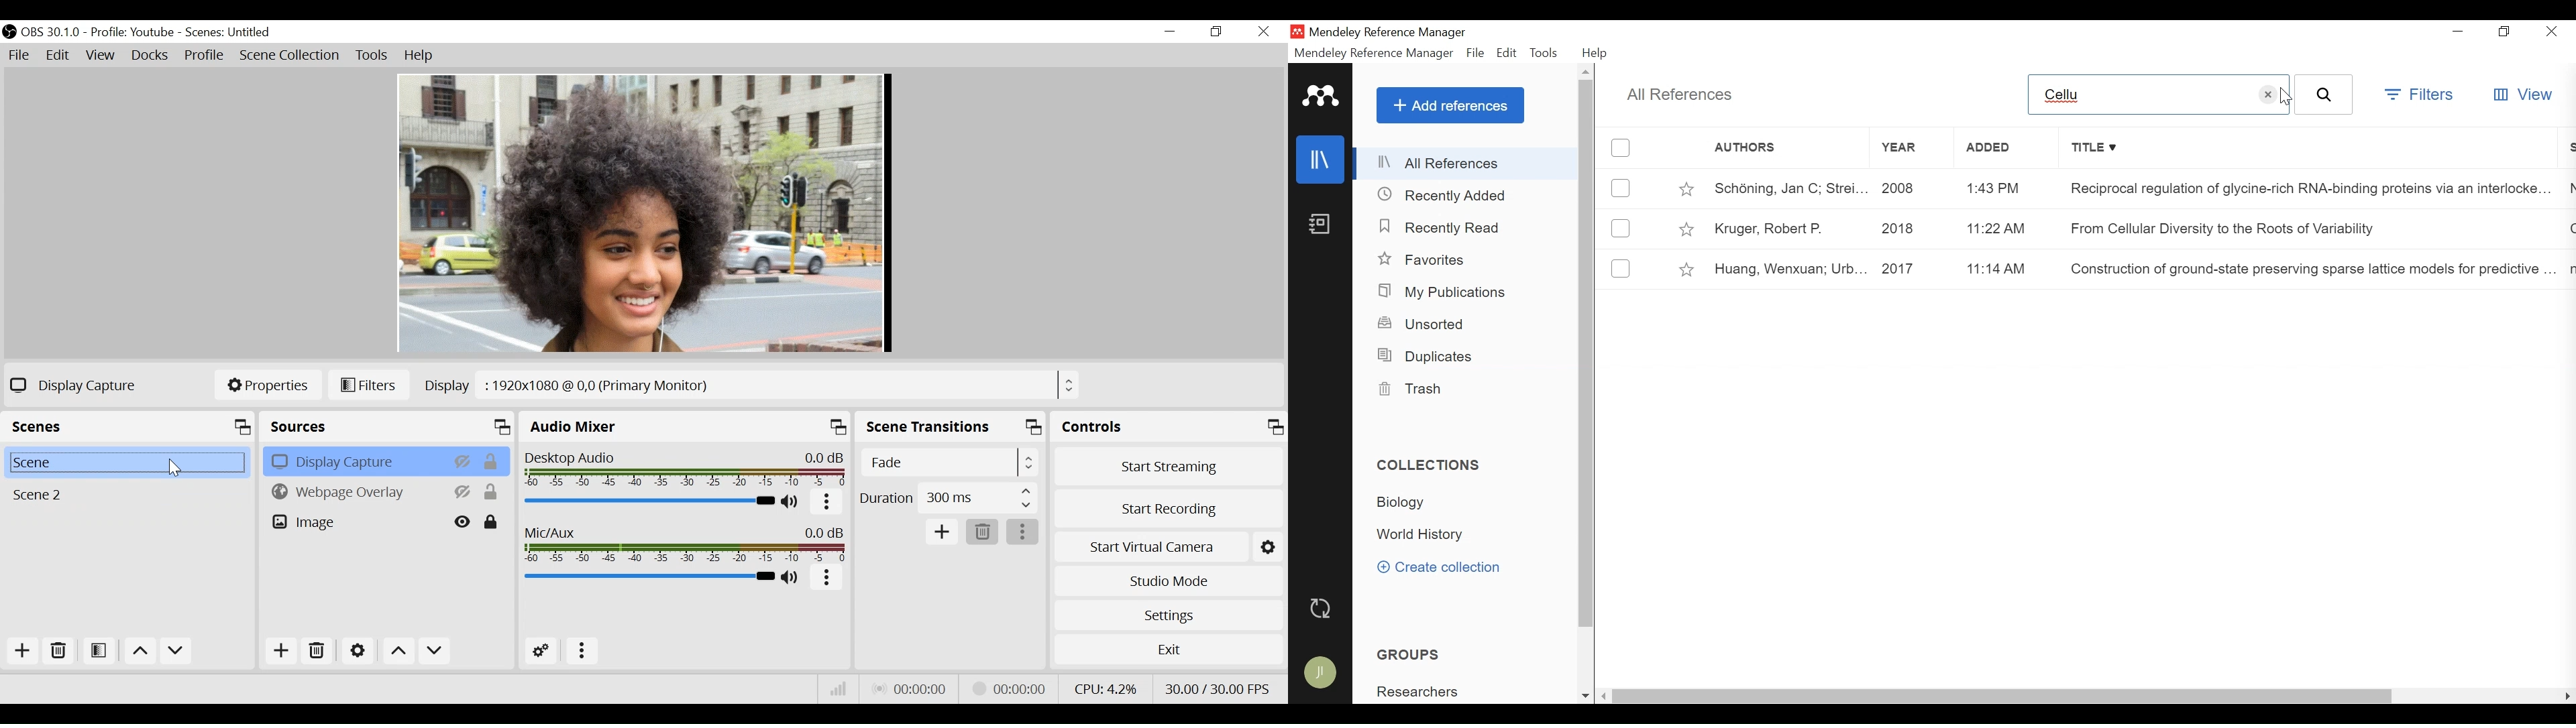  What do you see at coordinates (2504, 31) in the screenshot?
I see `Restore` at bounding box center [2504, 31].